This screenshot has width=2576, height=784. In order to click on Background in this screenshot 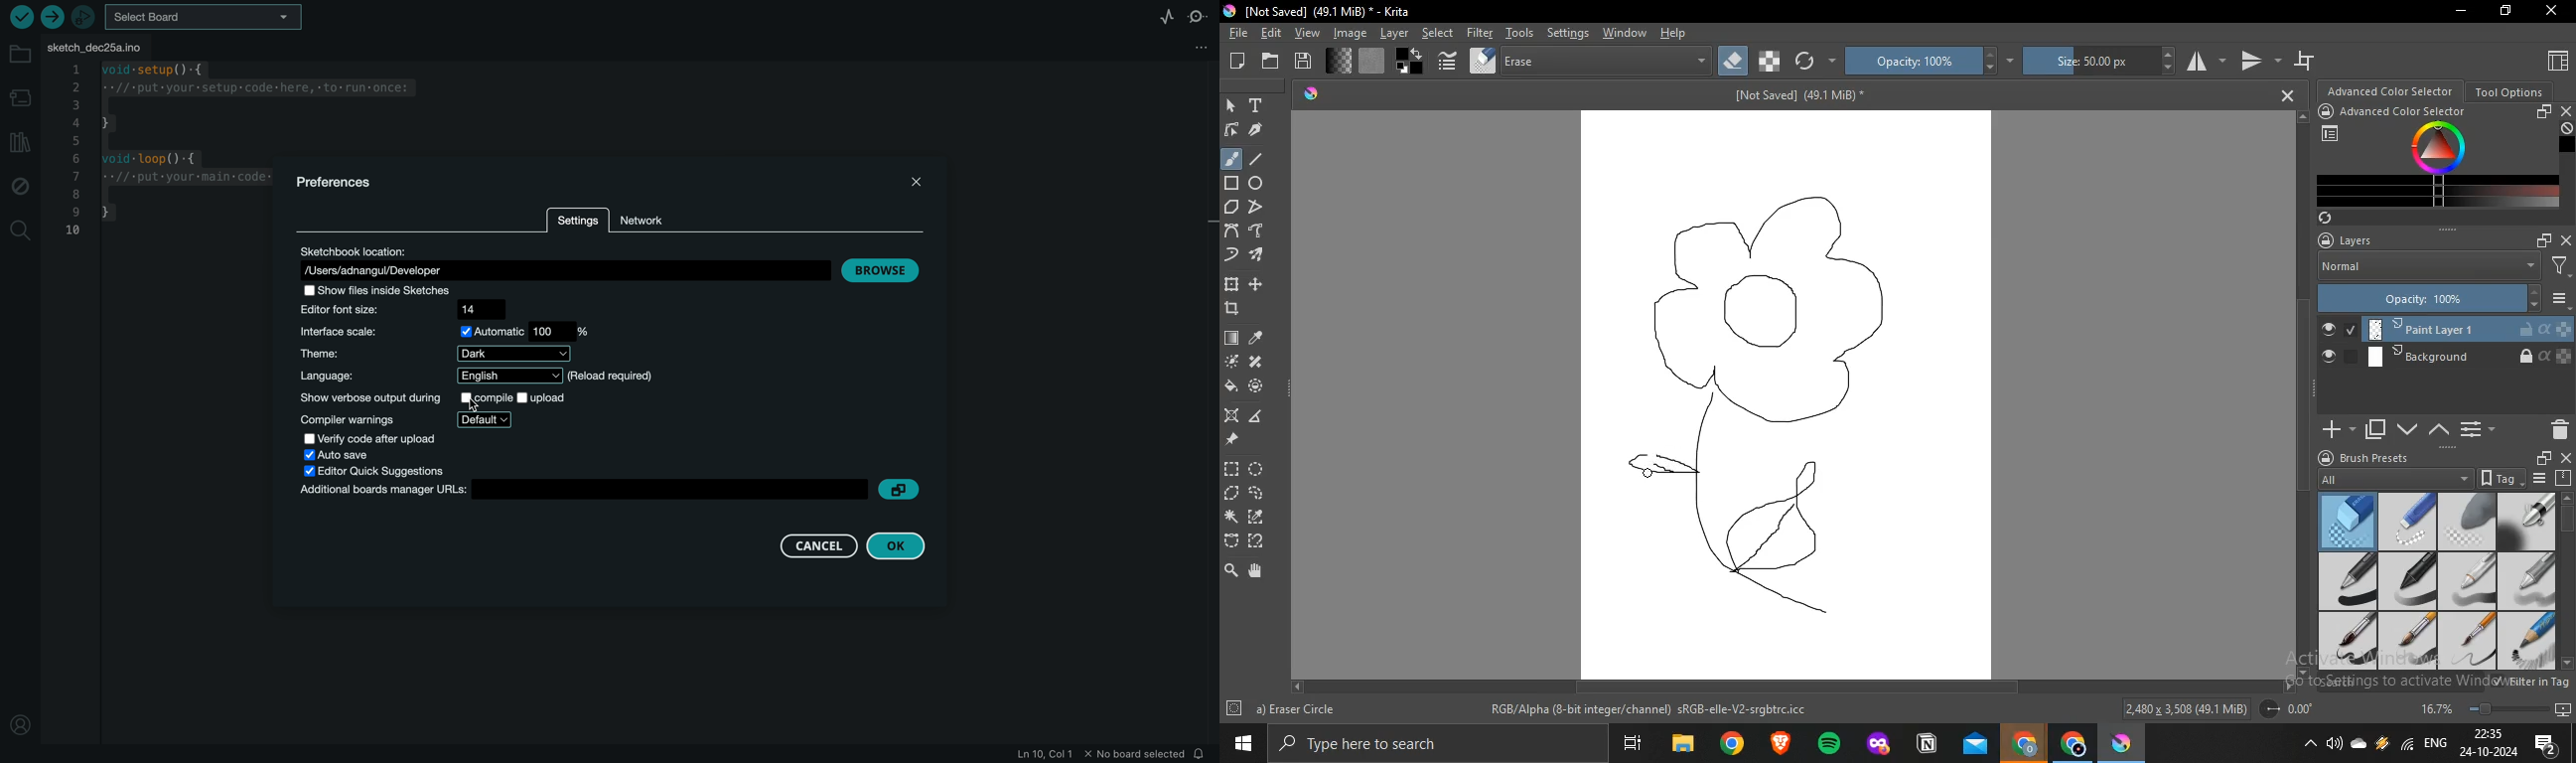, I will do `click(2446, 357)`.